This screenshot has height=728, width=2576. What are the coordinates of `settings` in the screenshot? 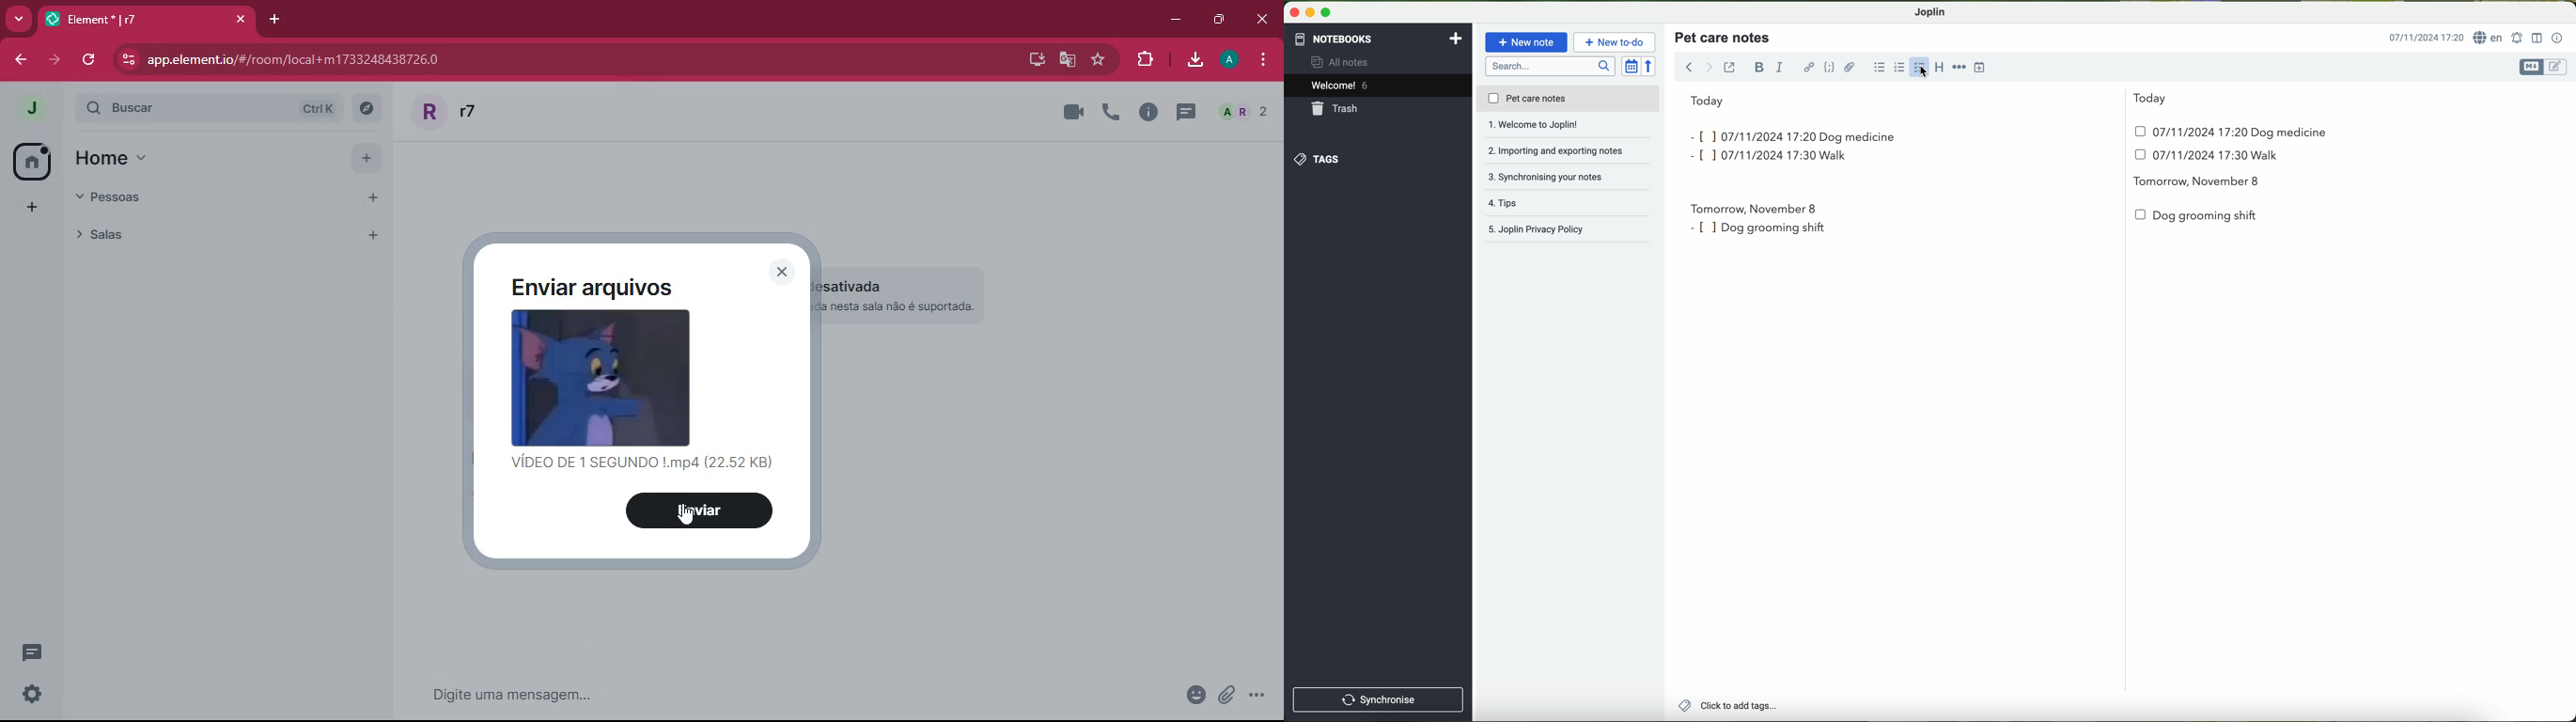 It's located at (31, 695).